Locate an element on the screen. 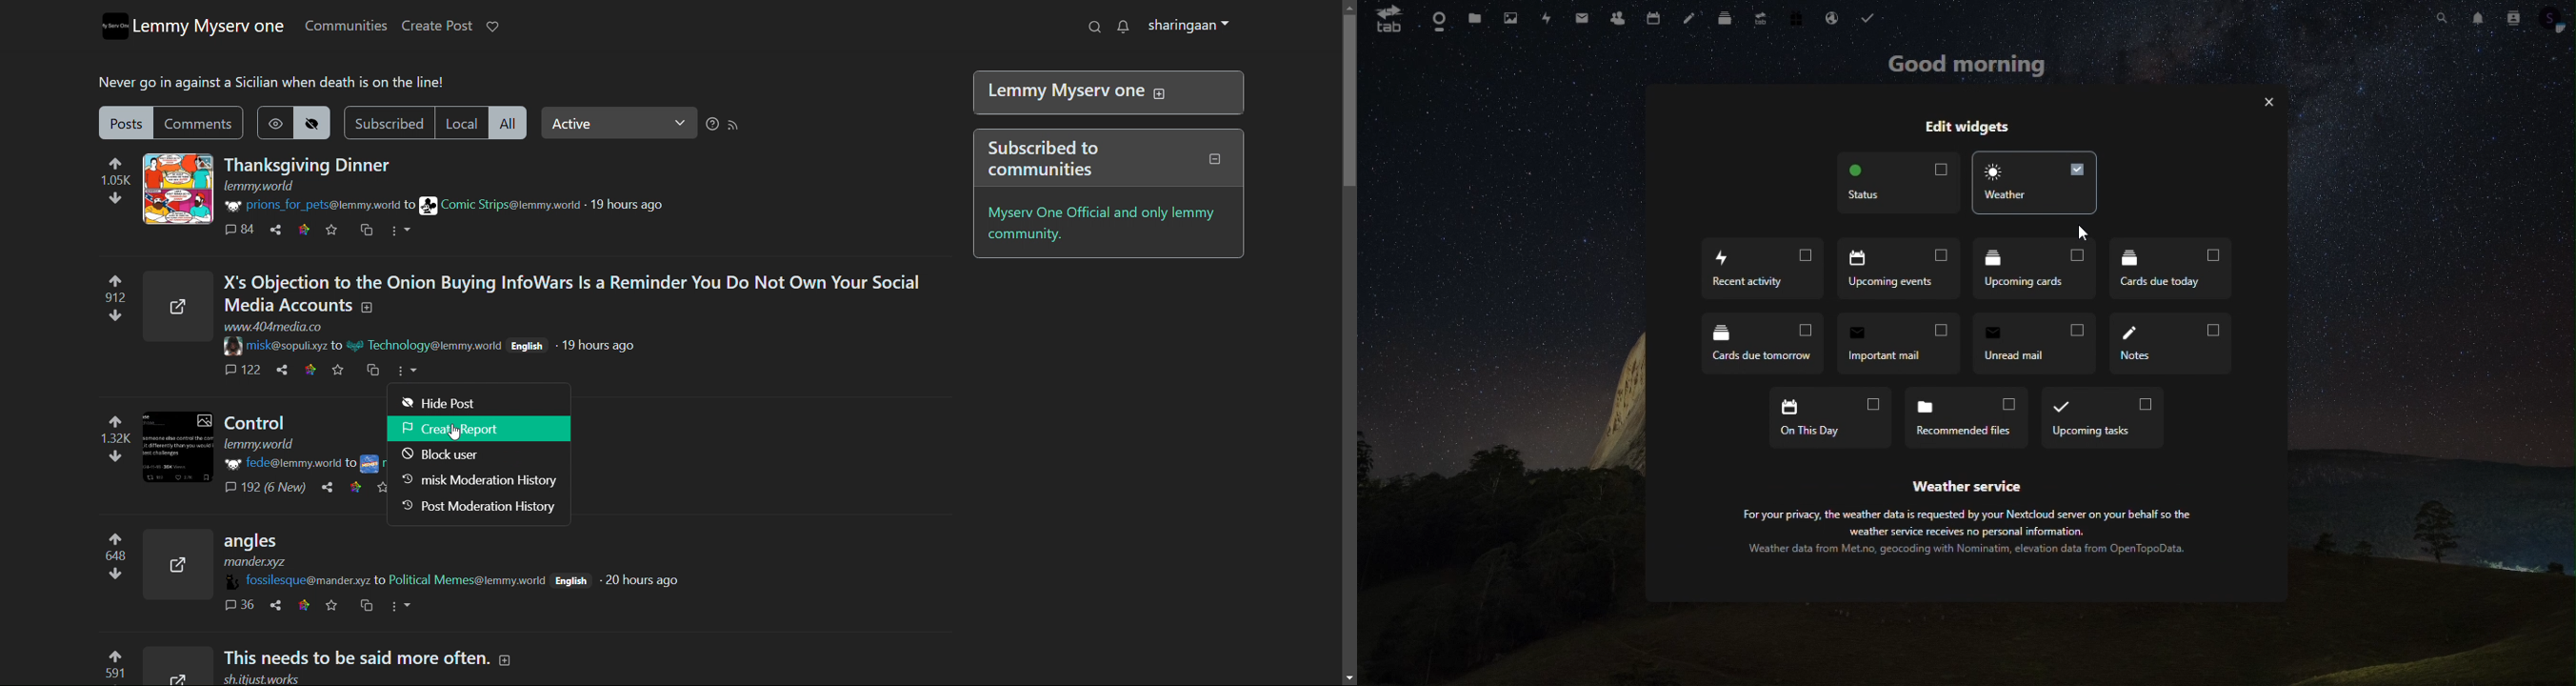 The width and height of the screenshot is (2576, 700). lemmy myserv one logo and name is located at coordinates (194, 26).